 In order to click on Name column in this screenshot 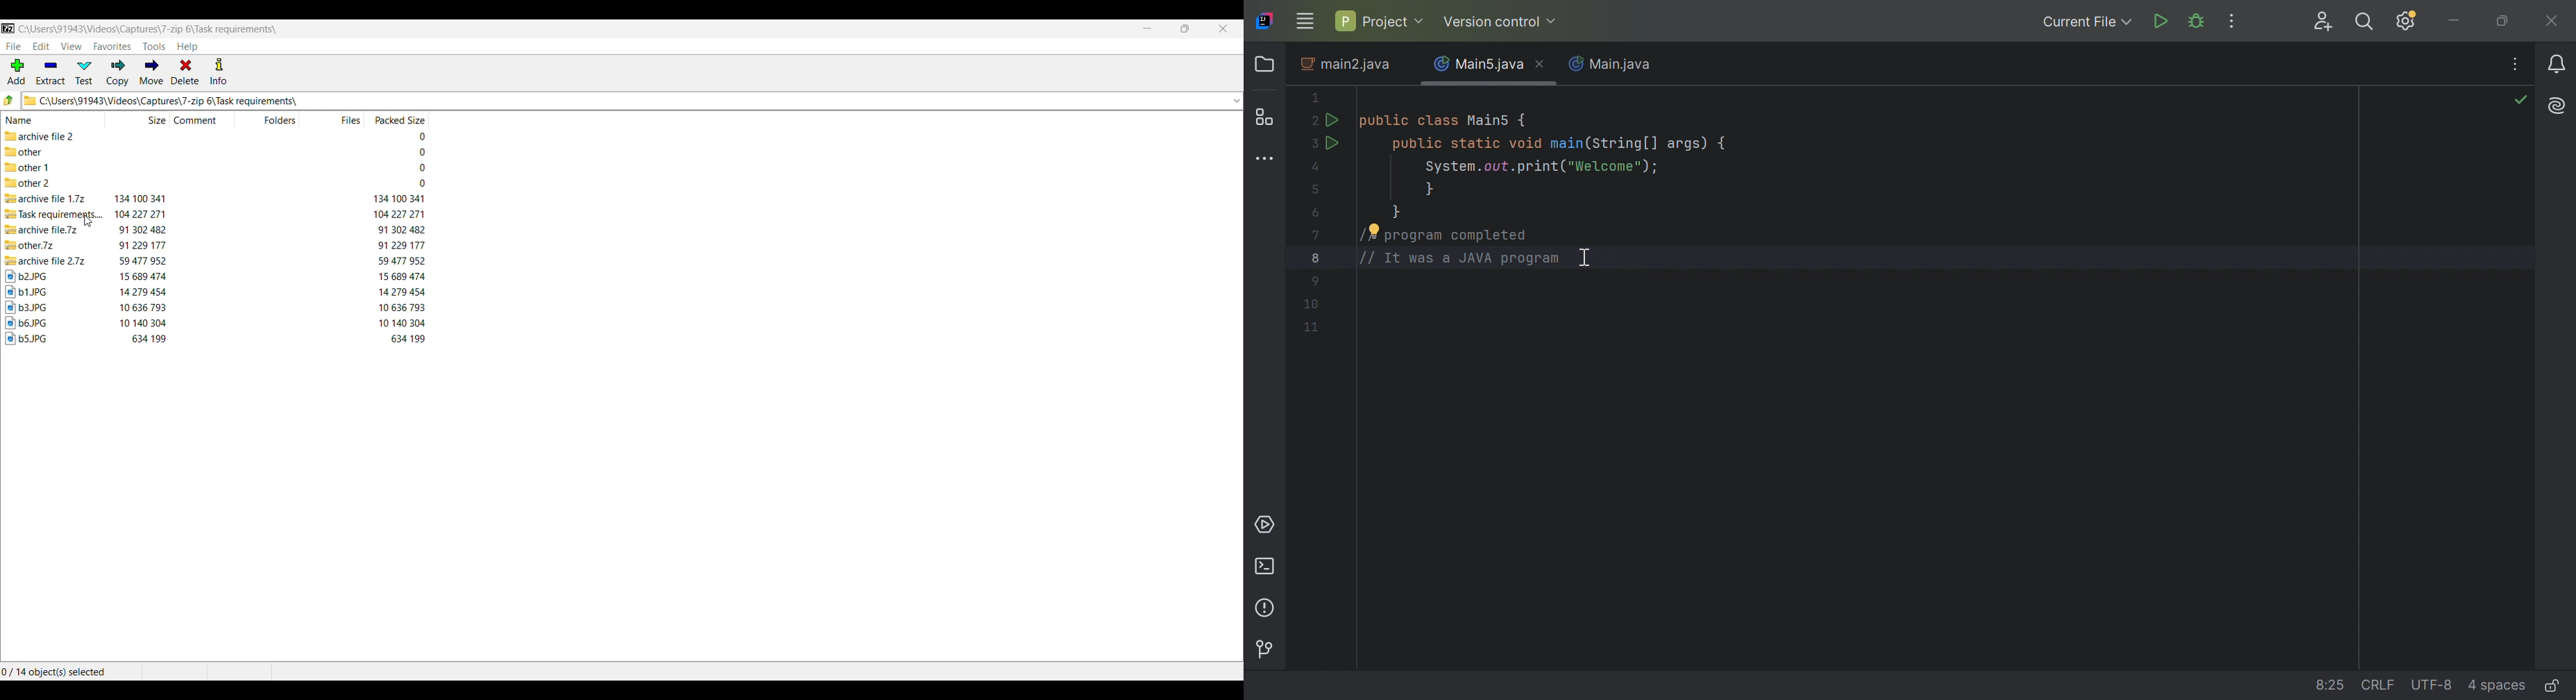, I will do `click(54, 119)`.